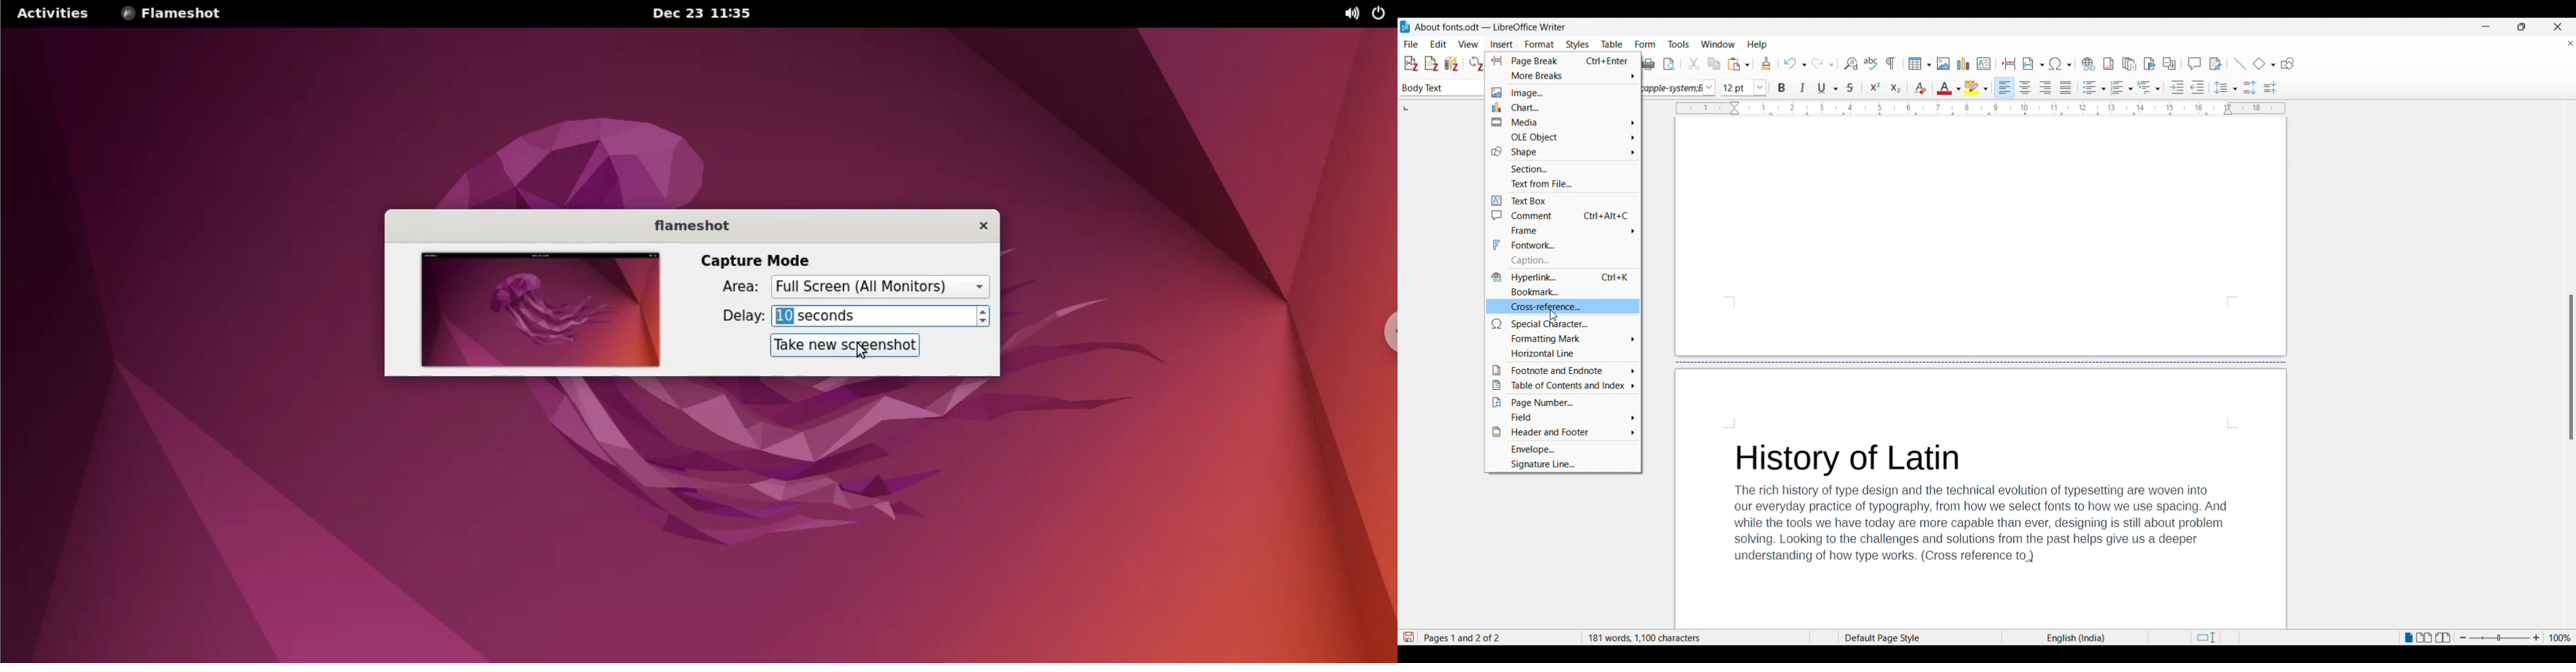  I want to click on Horizontal line, so click(1563, 354).